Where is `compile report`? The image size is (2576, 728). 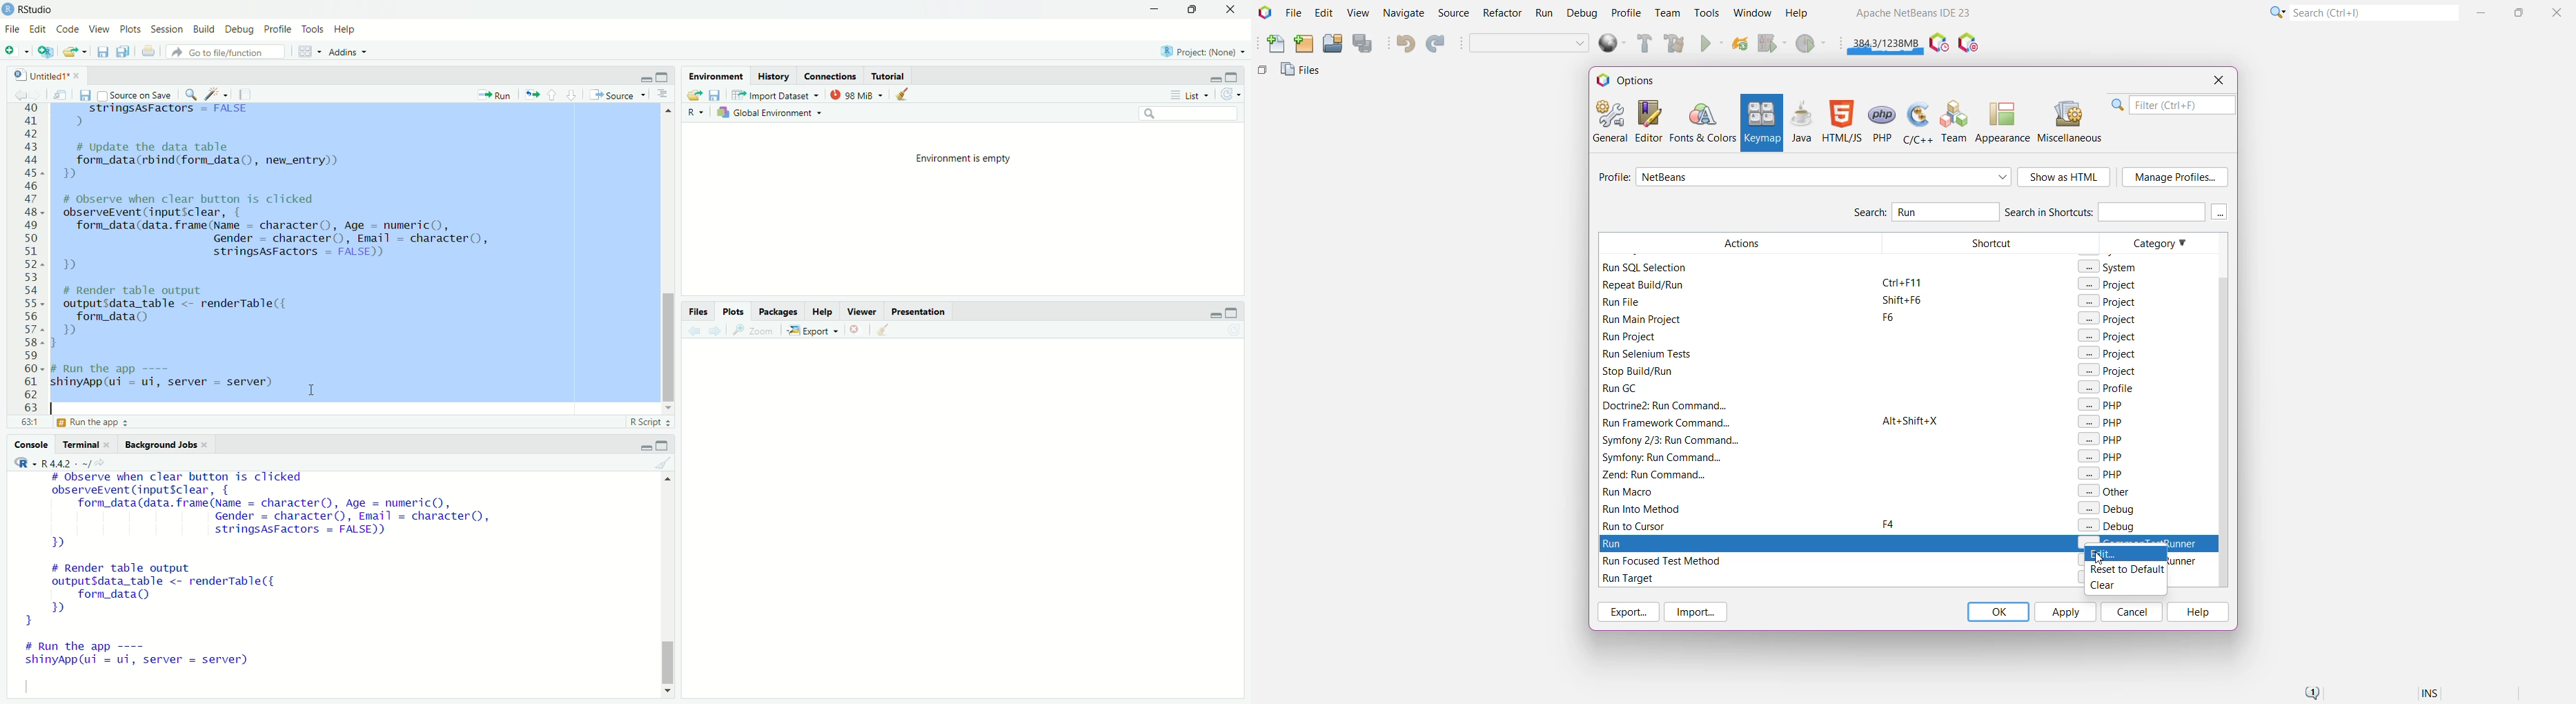 compile report is located at coordinates (248, 94).